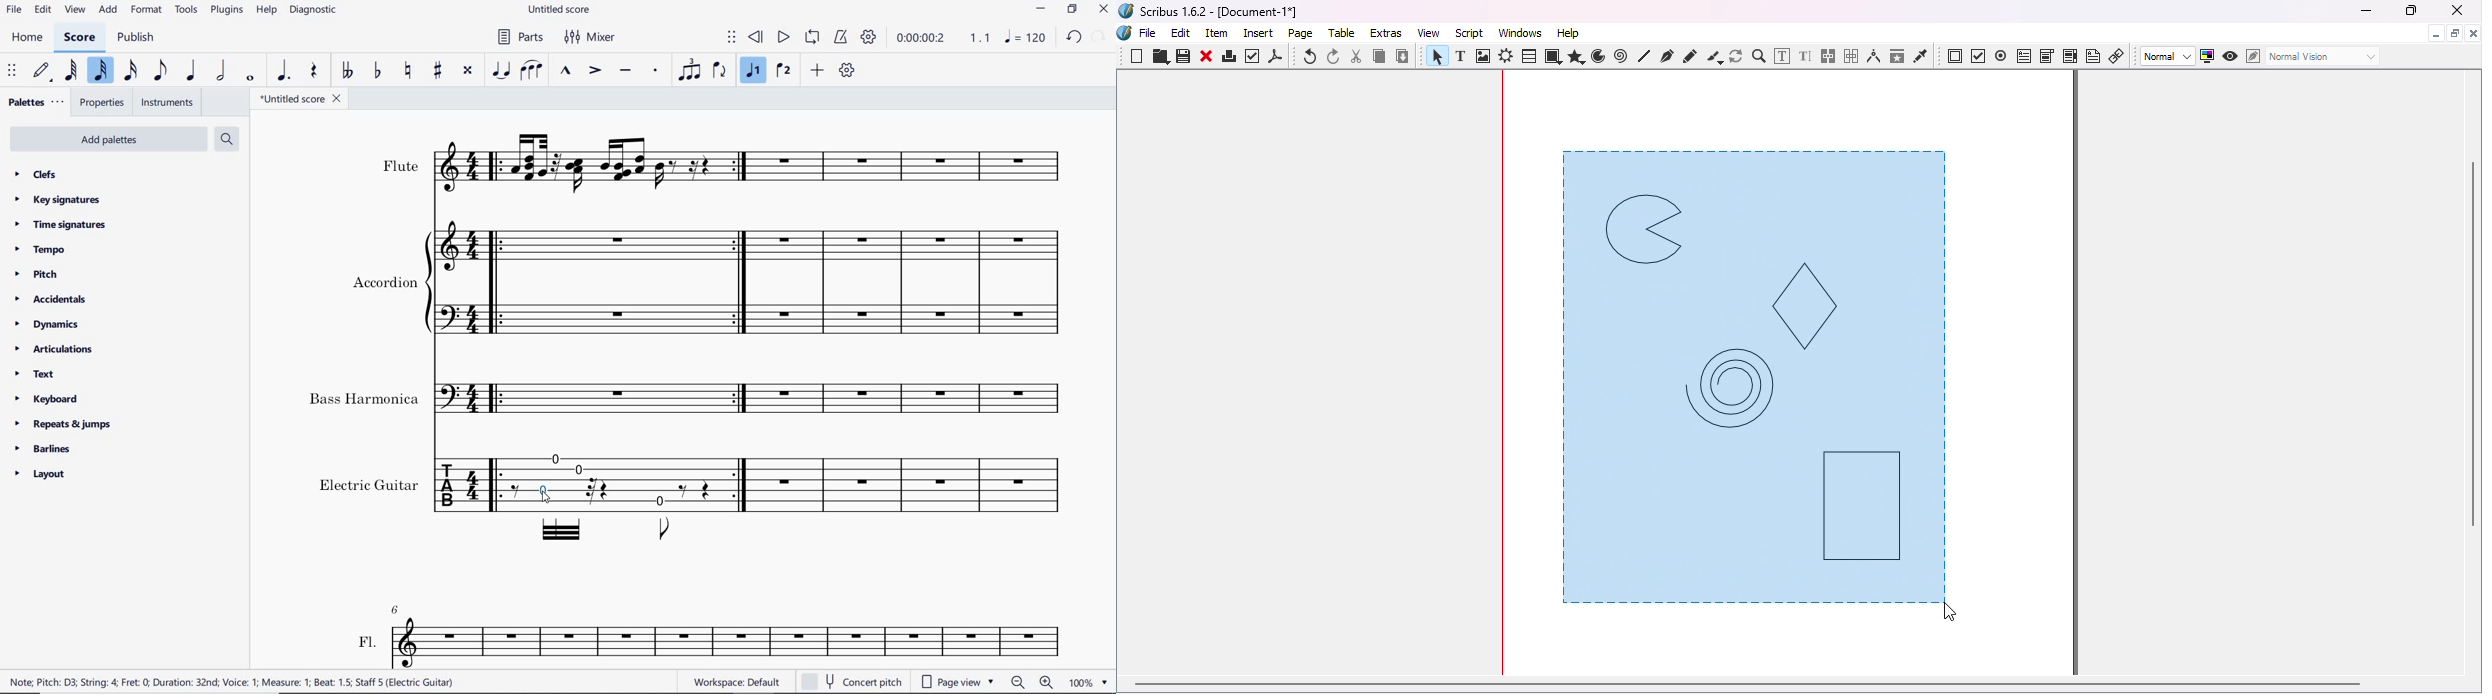 The image size is (2492, 700). I want to click on playback time, so click(923, 40).